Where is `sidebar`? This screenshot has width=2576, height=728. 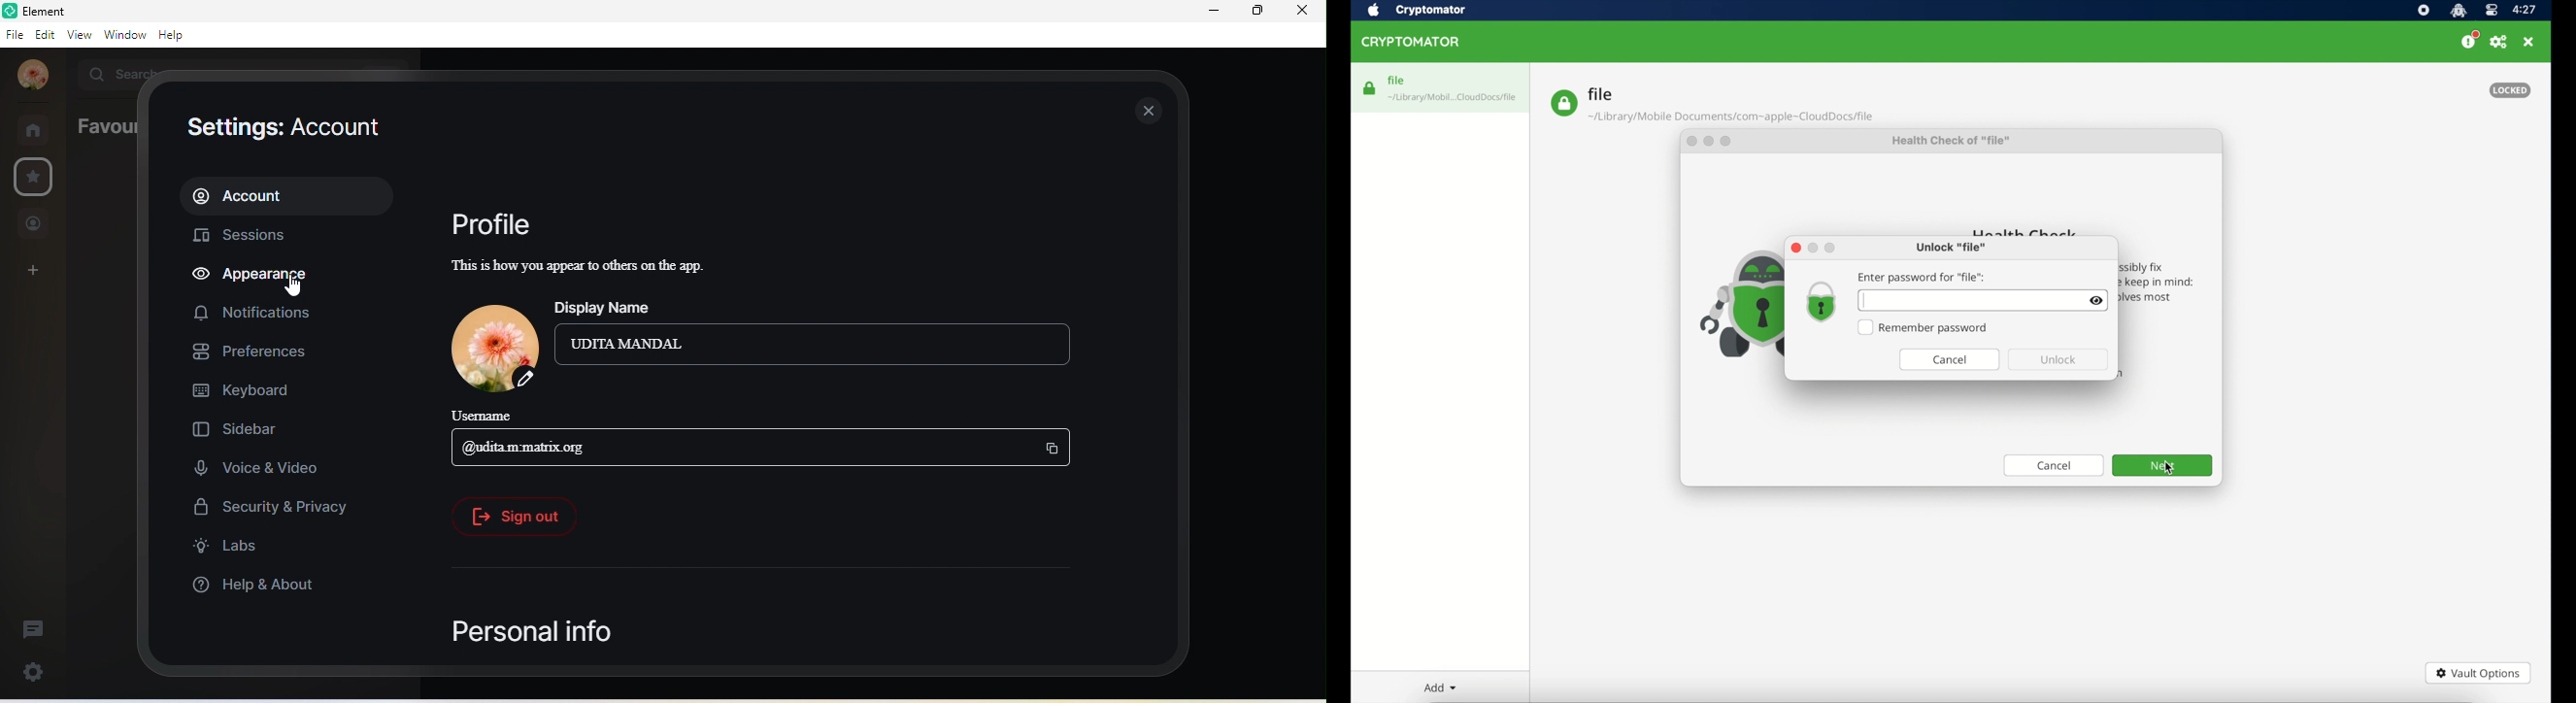
sidebar is located at coordinates (256, 426).